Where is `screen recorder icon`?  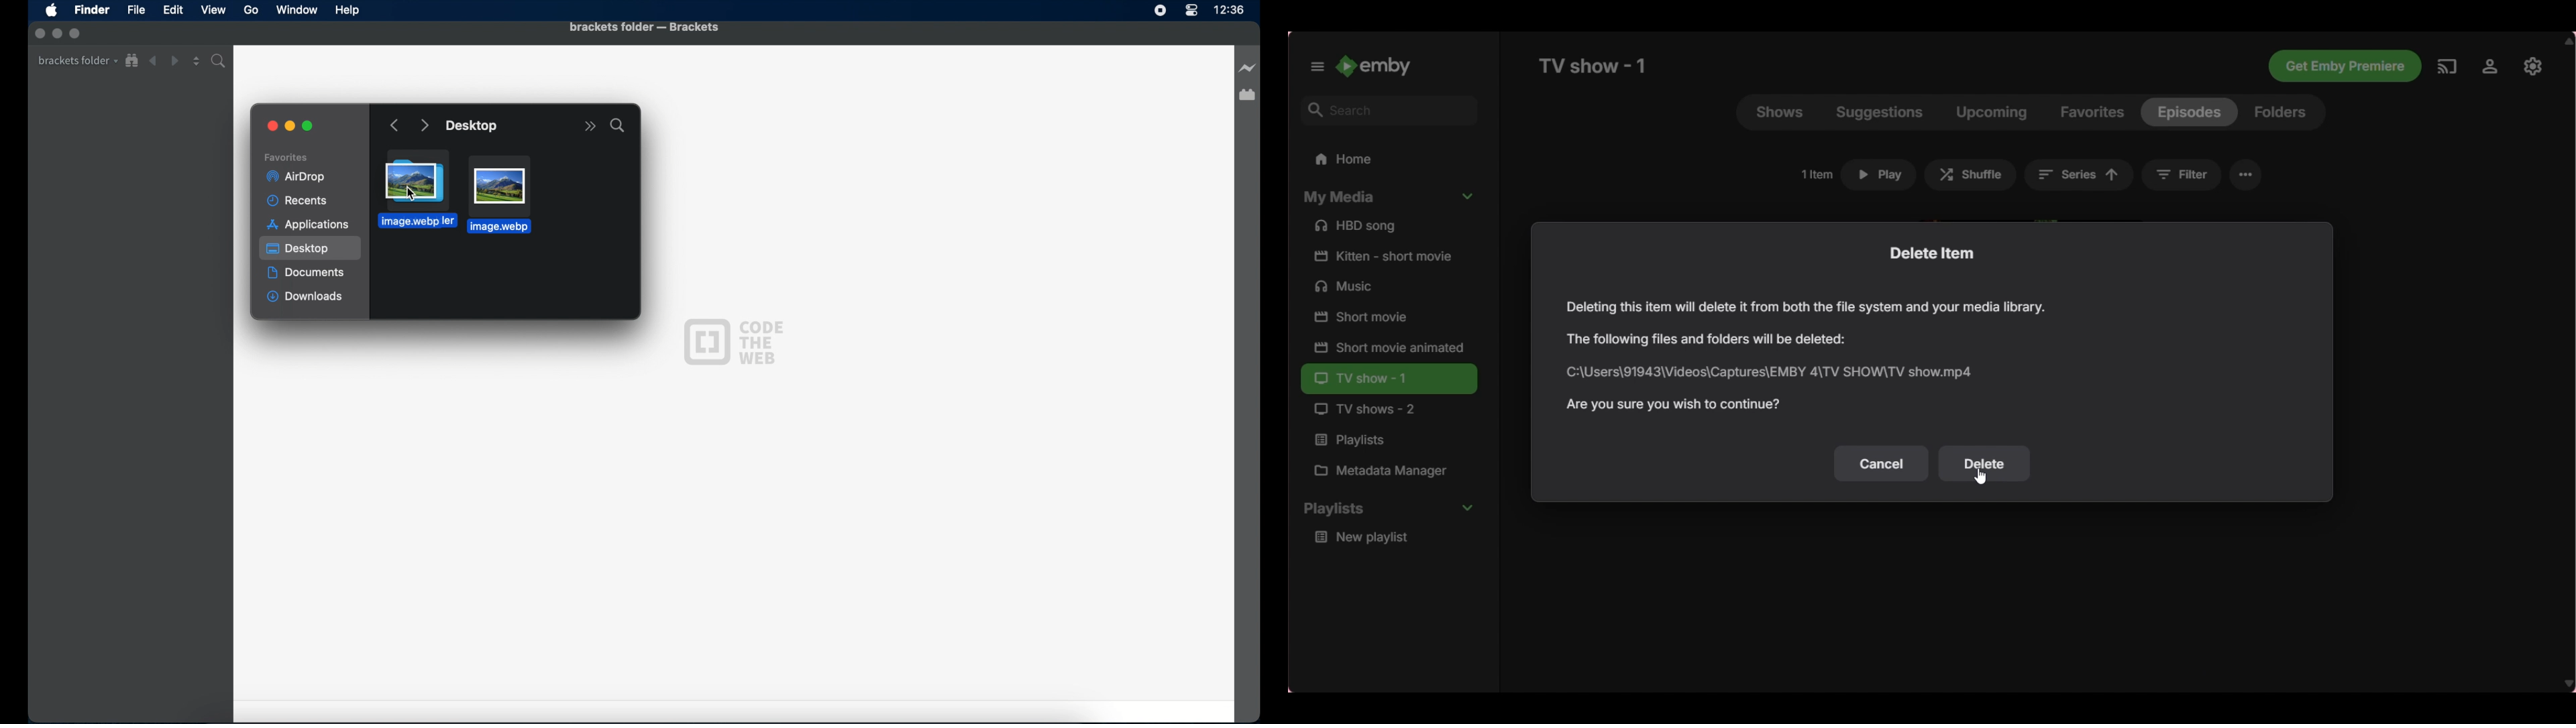 screen recorder icon is located at coordinates (1161, 11).